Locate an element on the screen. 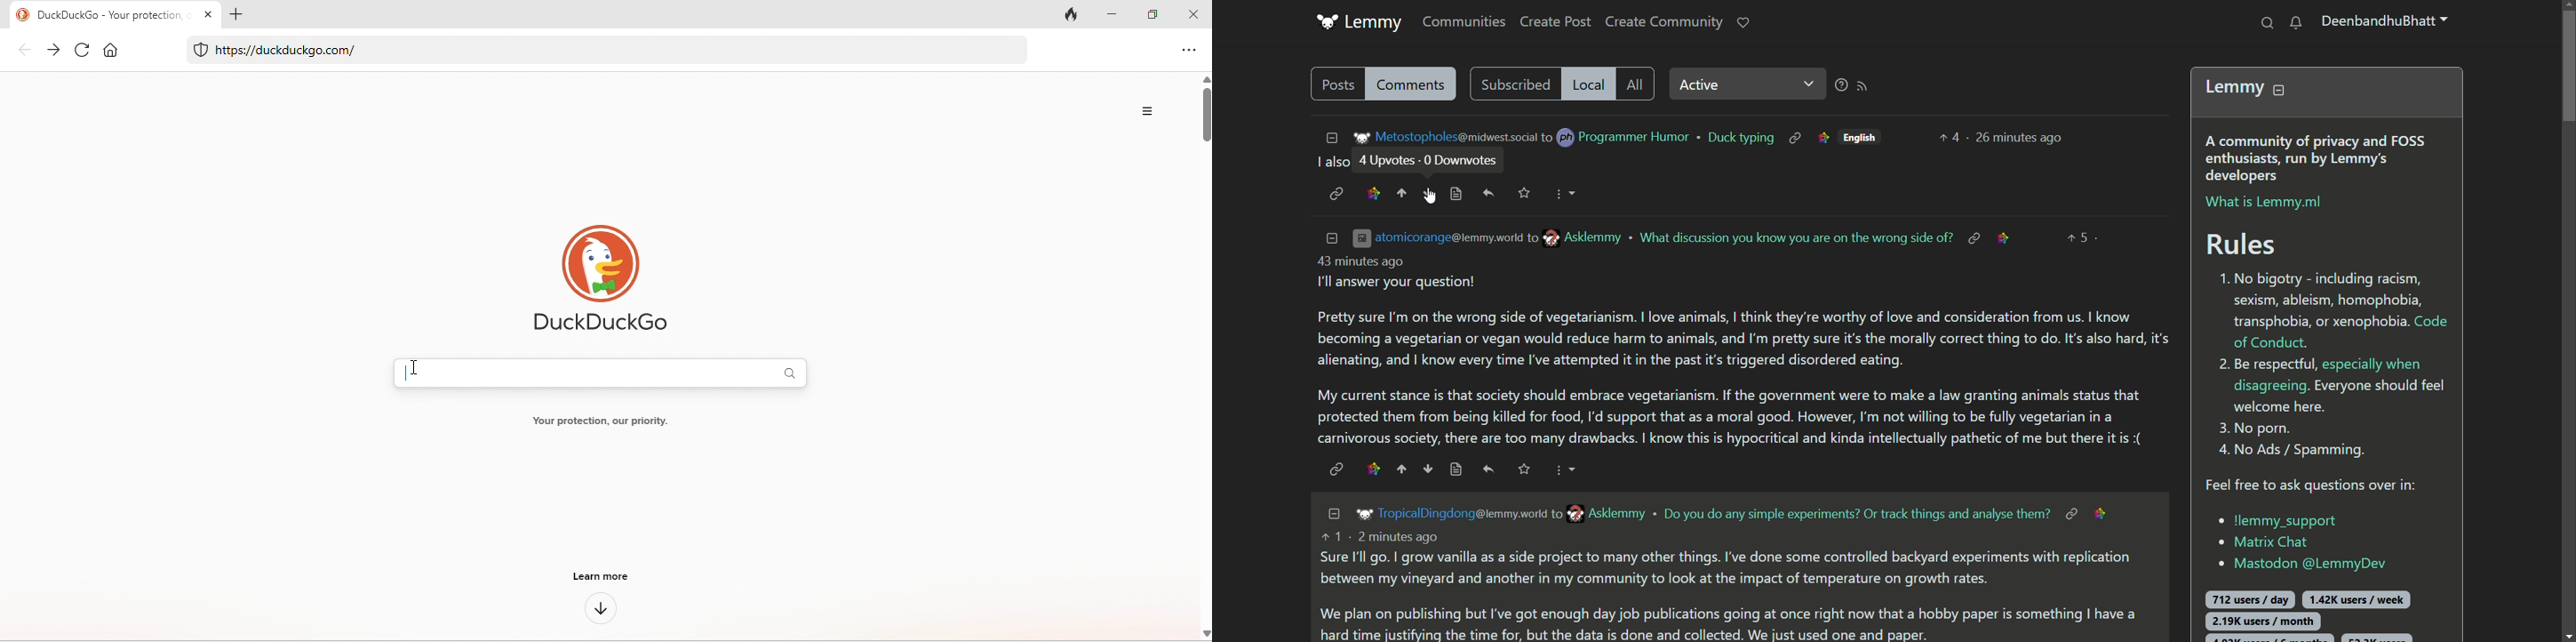 This screenshot has width=2576, height=644. Cursor is located at coordinates (1430, 196).